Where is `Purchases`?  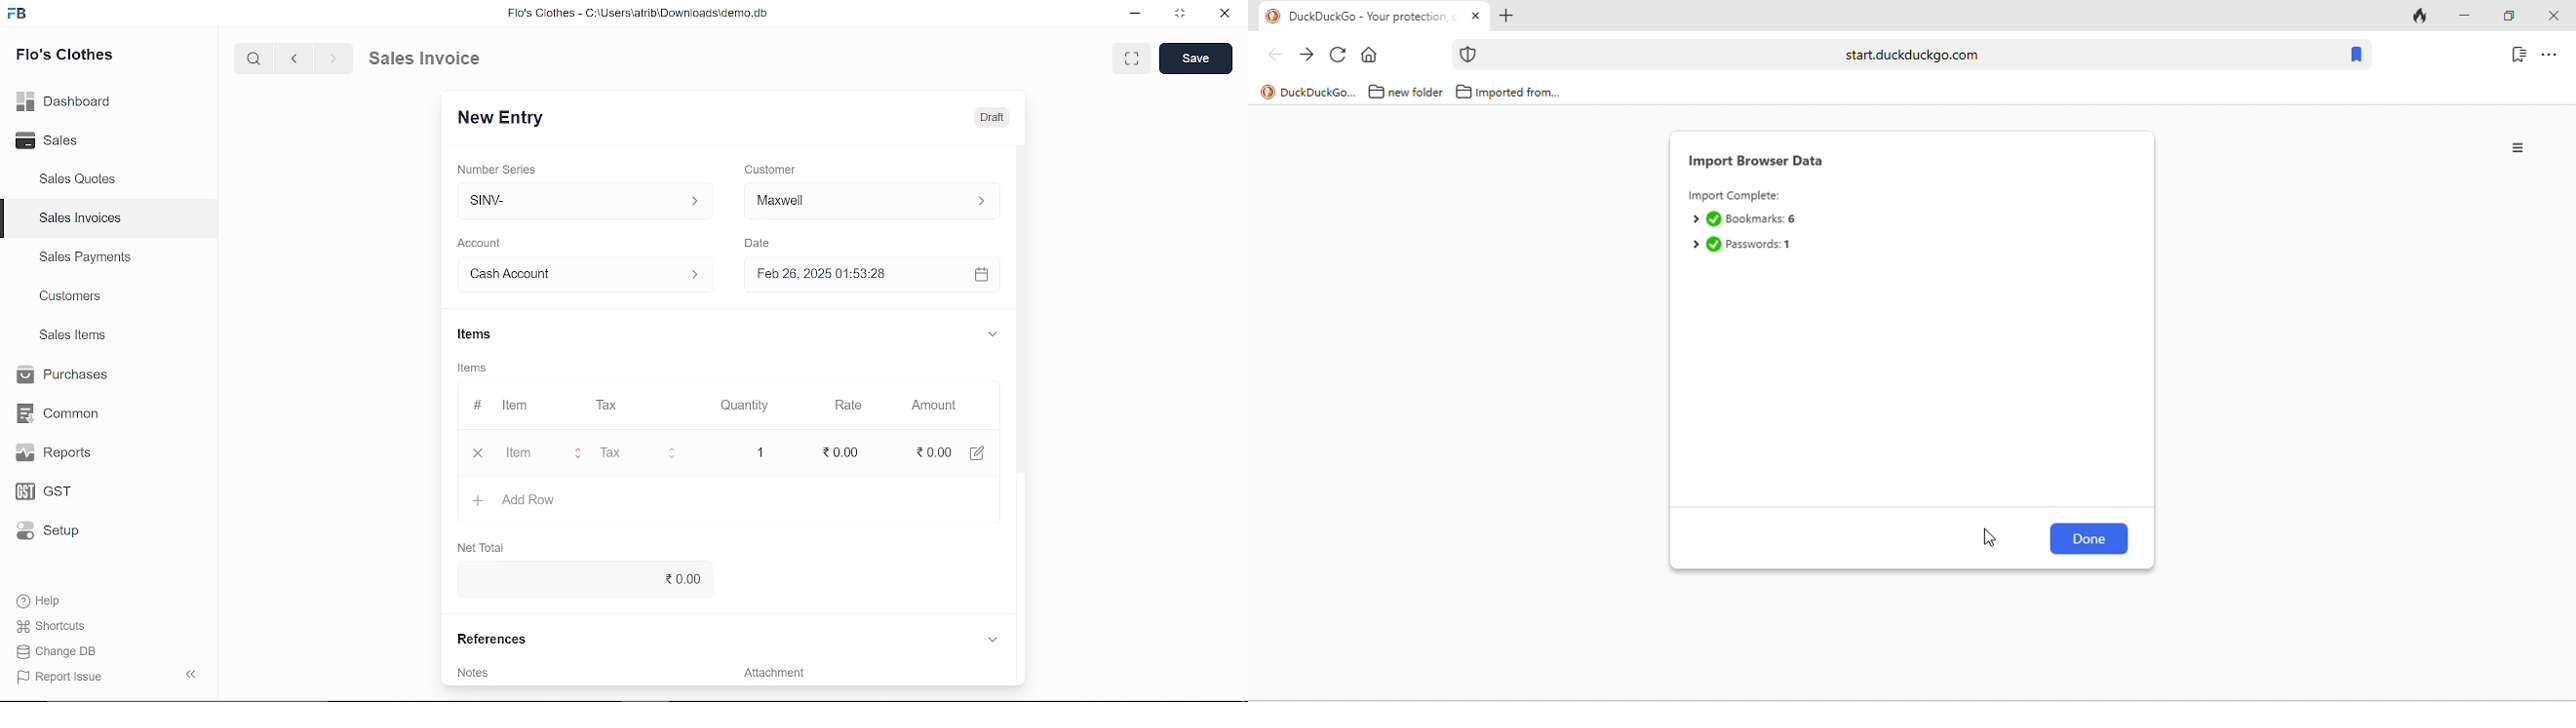
Purchases is located at coordinates (60, 375).